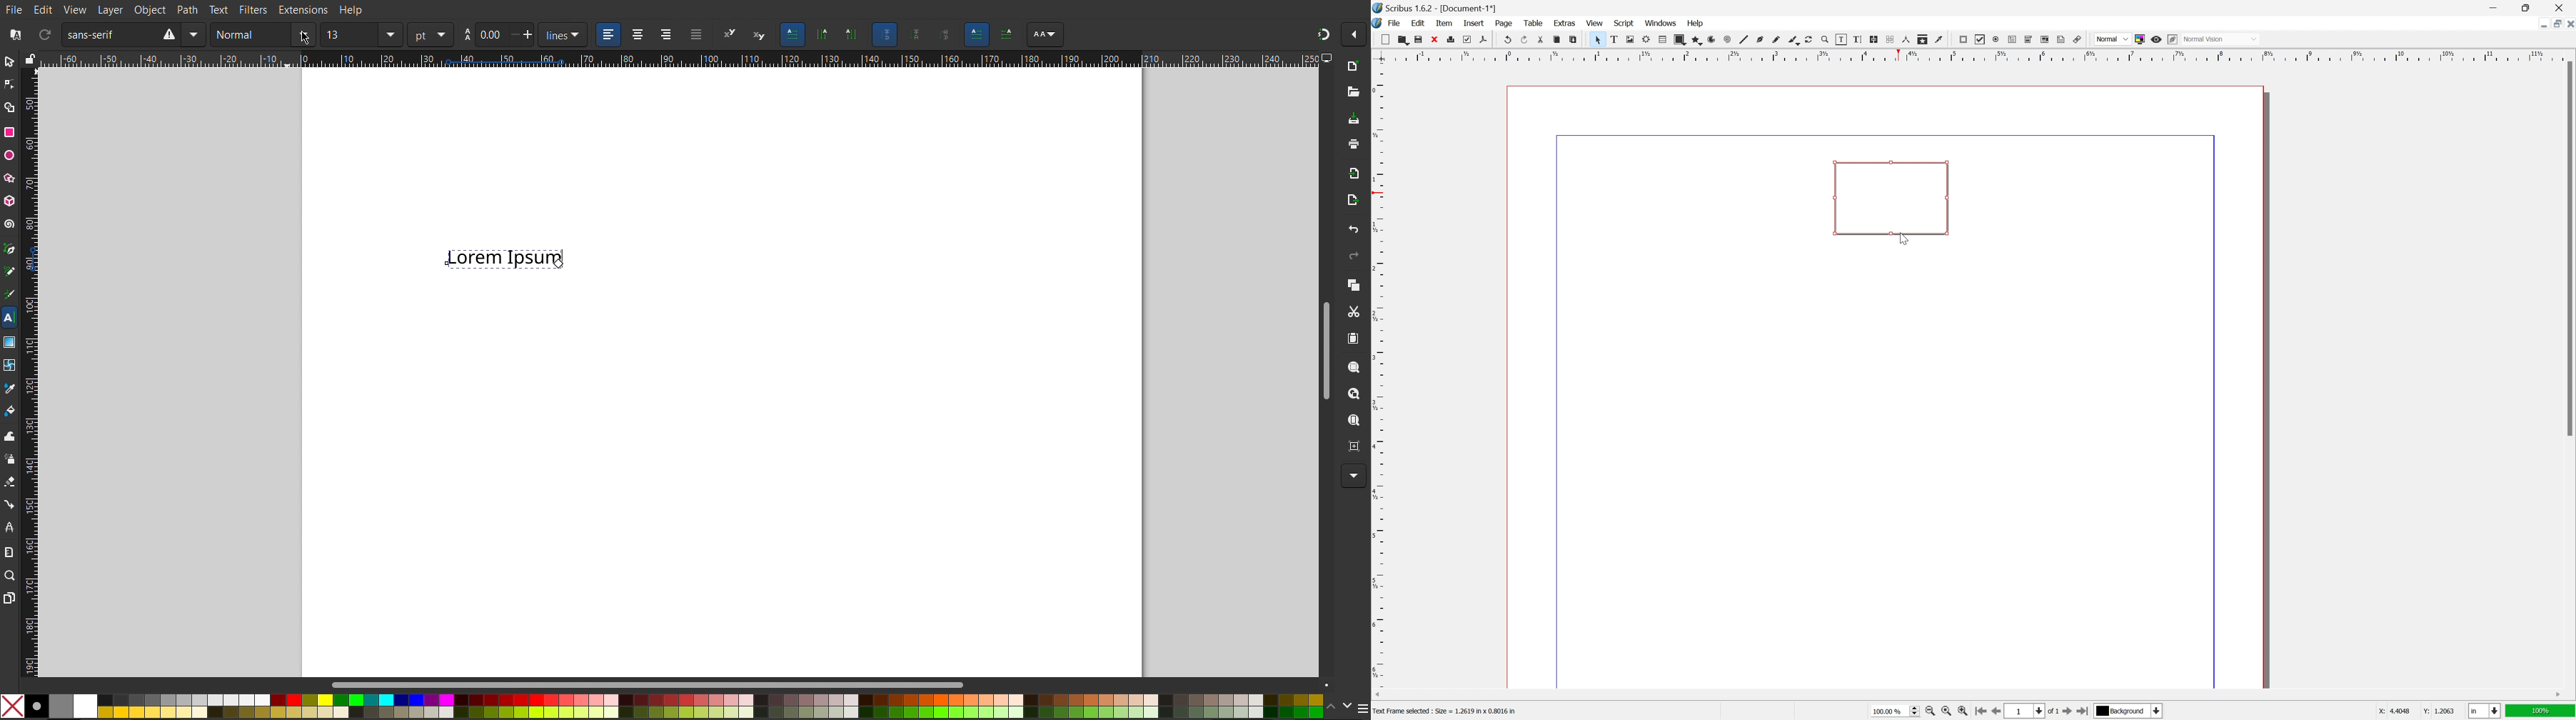  Describe the element at coordinates (674, 59) in the screenshot. I see `Horizontal Ruler` at that location.